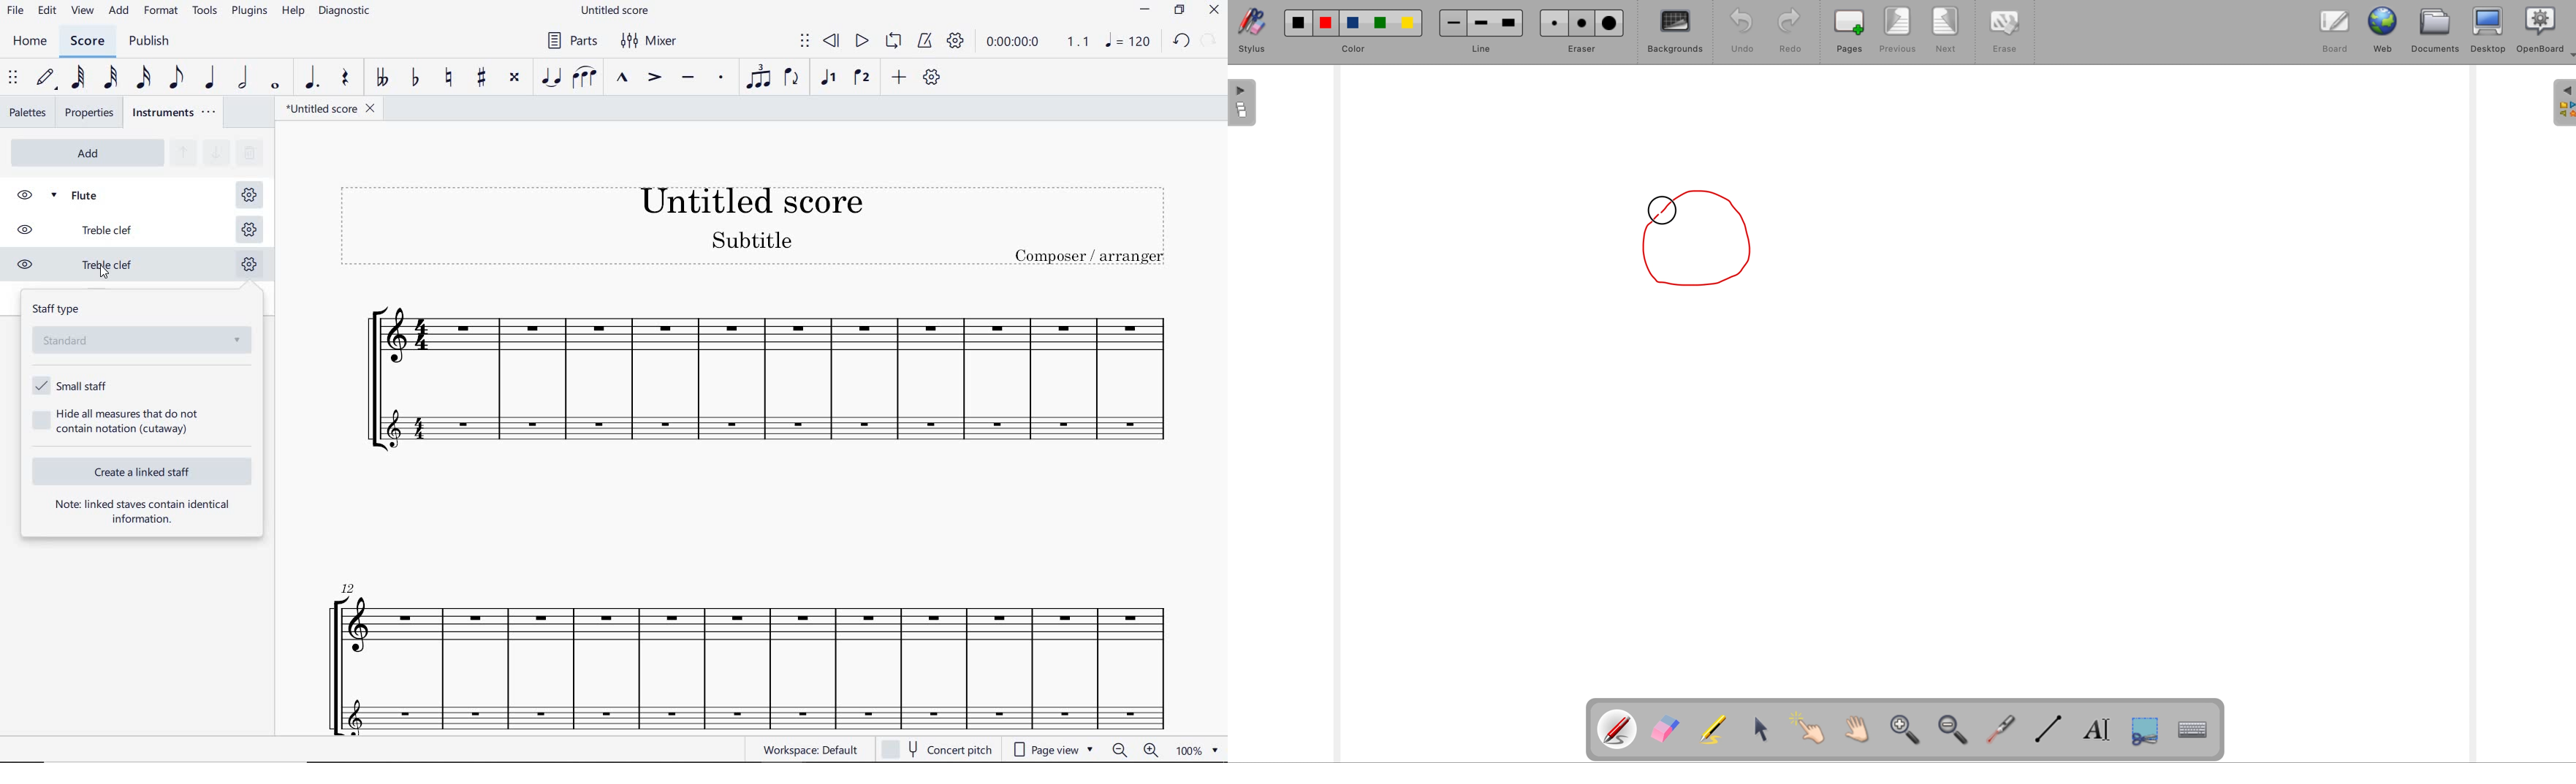  What do you see at coordinates (940, 749) in the screenshot?
I see `concert pitch` at bounding box center [940, 749].